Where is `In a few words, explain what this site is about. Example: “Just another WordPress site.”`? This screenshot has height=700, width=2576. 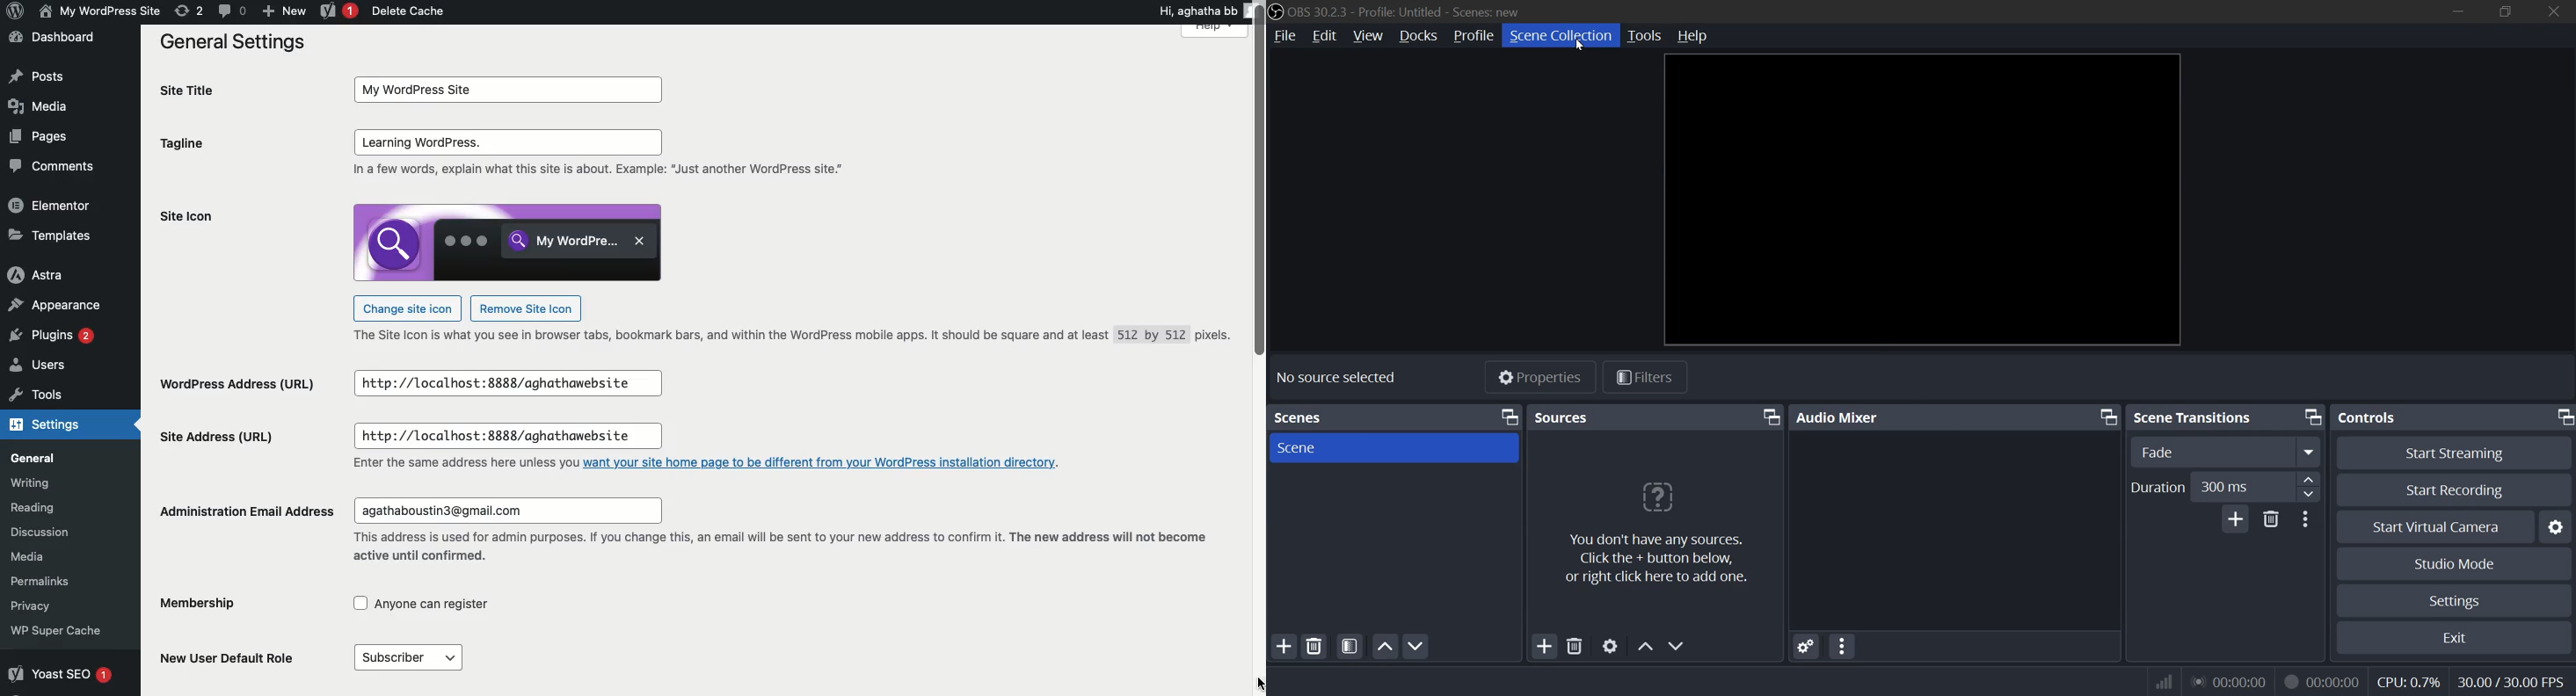 In a few words, explain what this site is about. Example: “Just another WordPress site.” is located at coordinates (597, 176).